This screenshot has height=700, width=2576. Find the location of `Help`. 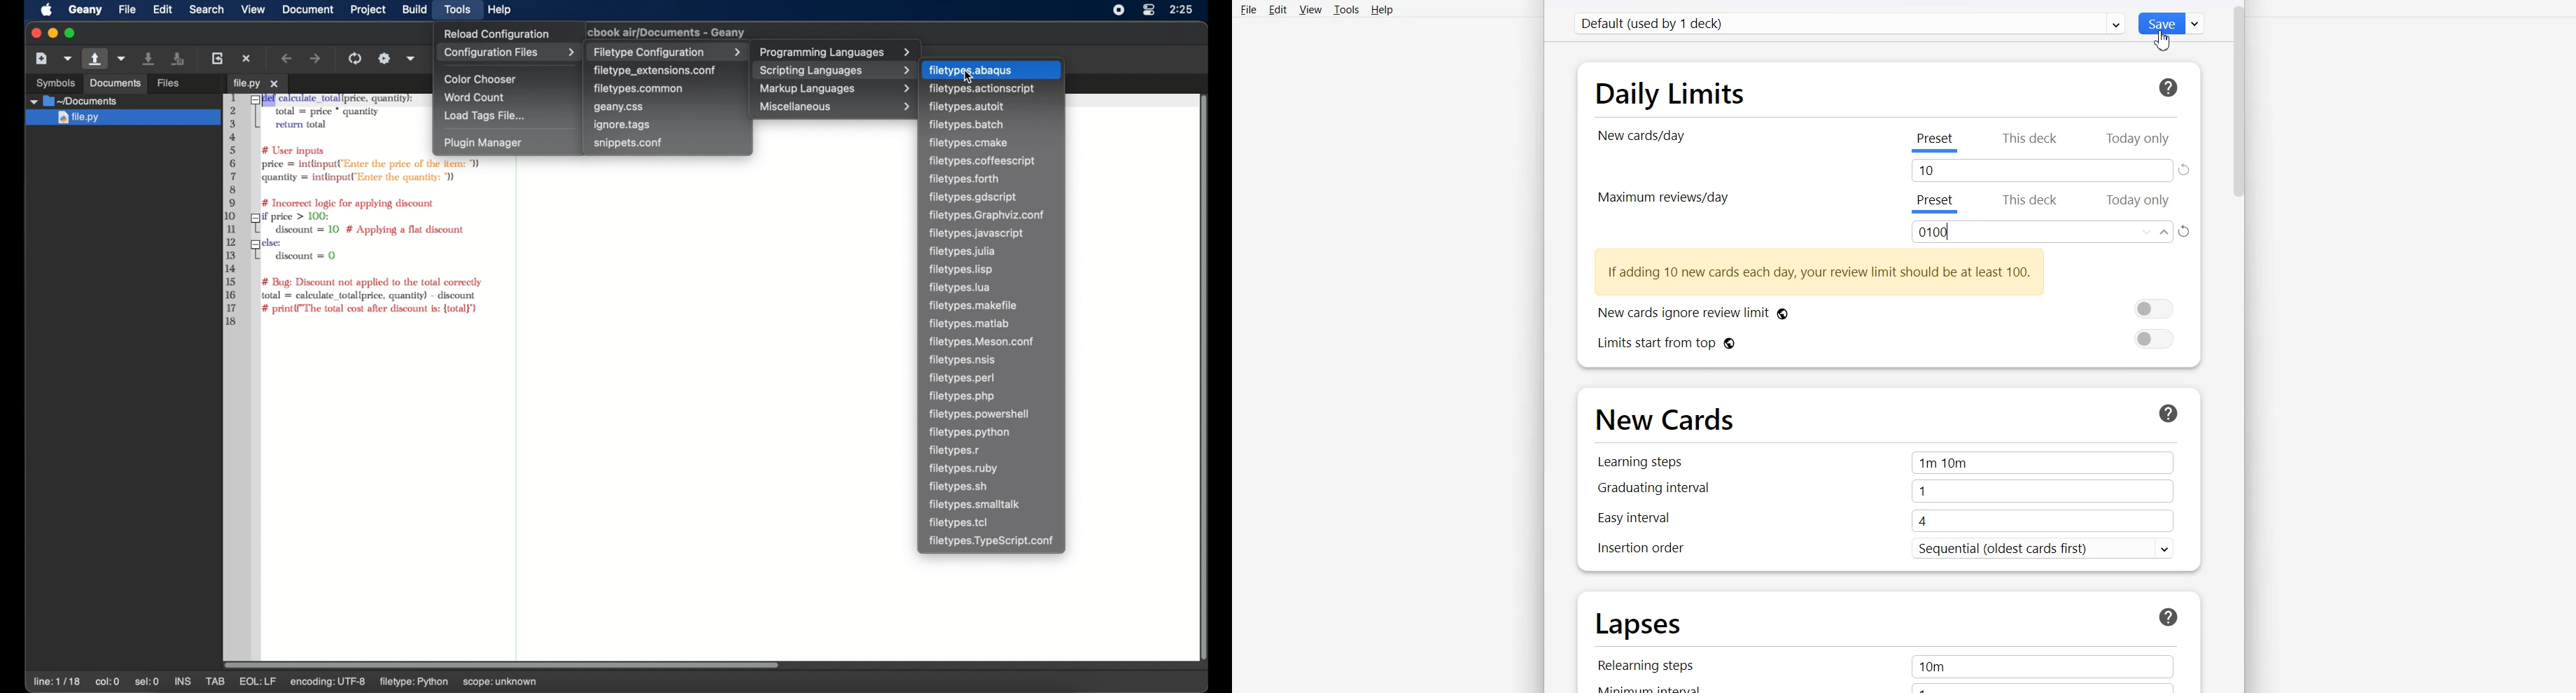

Help is located at coordinates (2165, 88).